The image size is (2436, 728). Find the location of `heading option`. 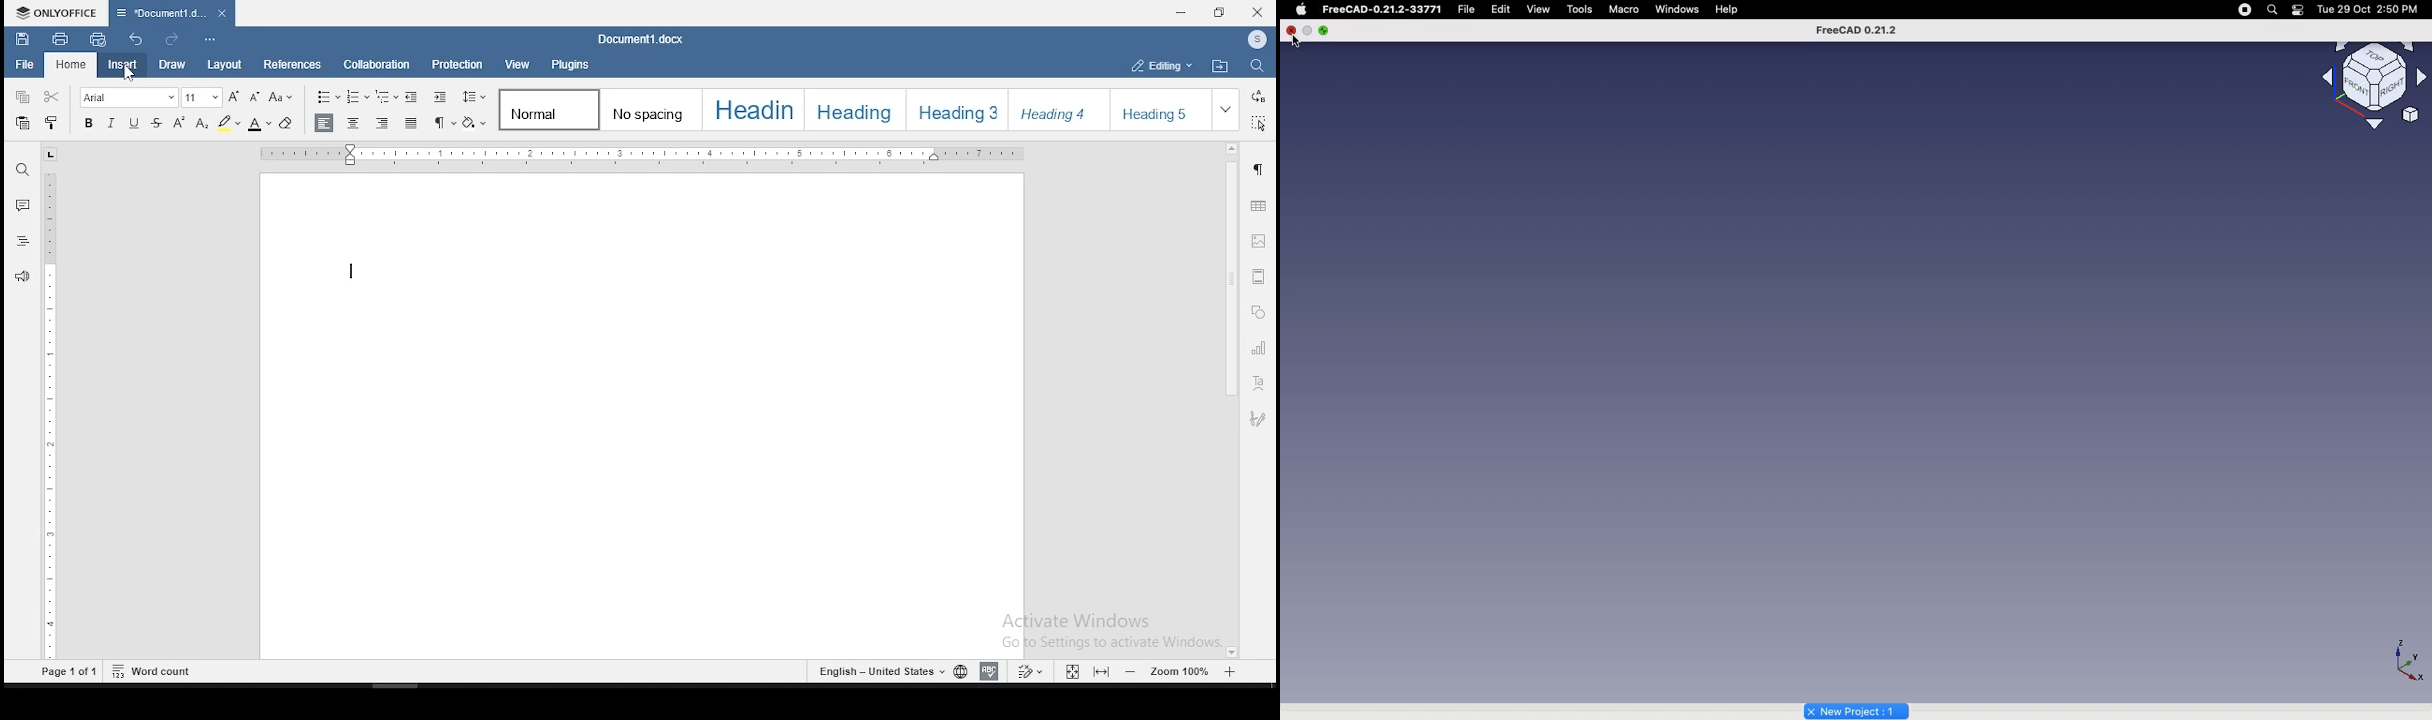

heading option is located at coordinates (655, 109).